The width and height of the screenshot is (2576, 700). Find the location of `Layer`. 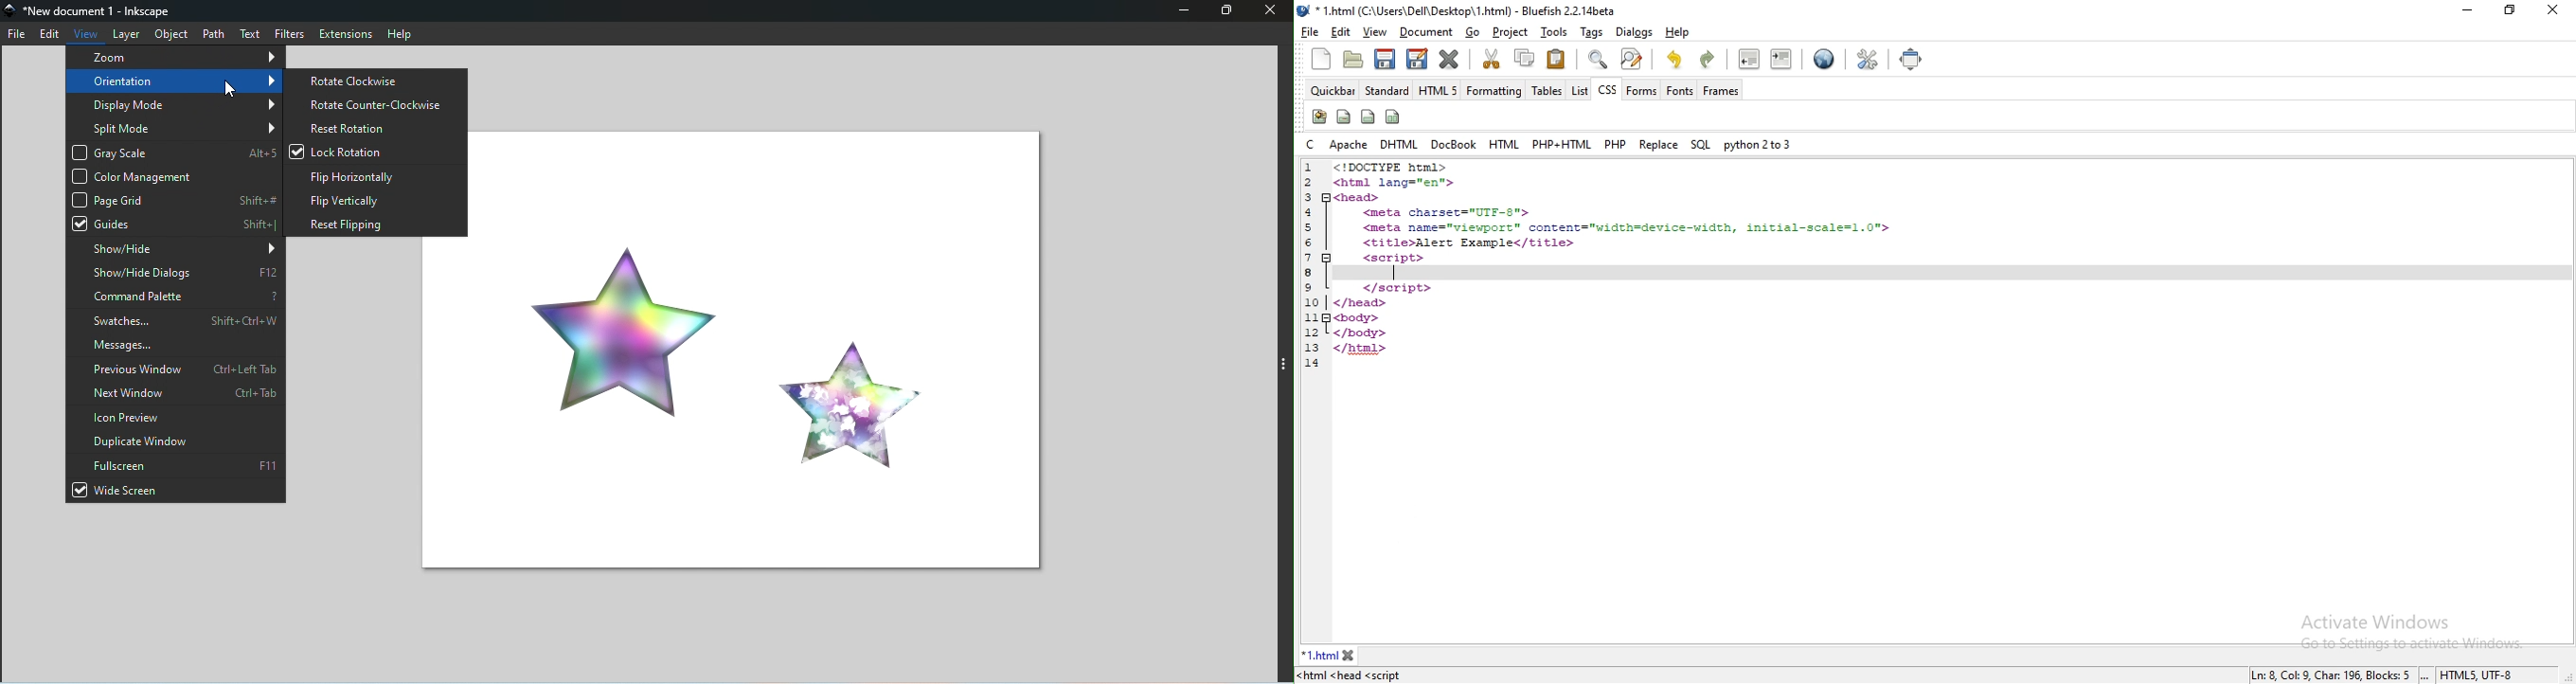

Layer is located at coordinates (129, 34).